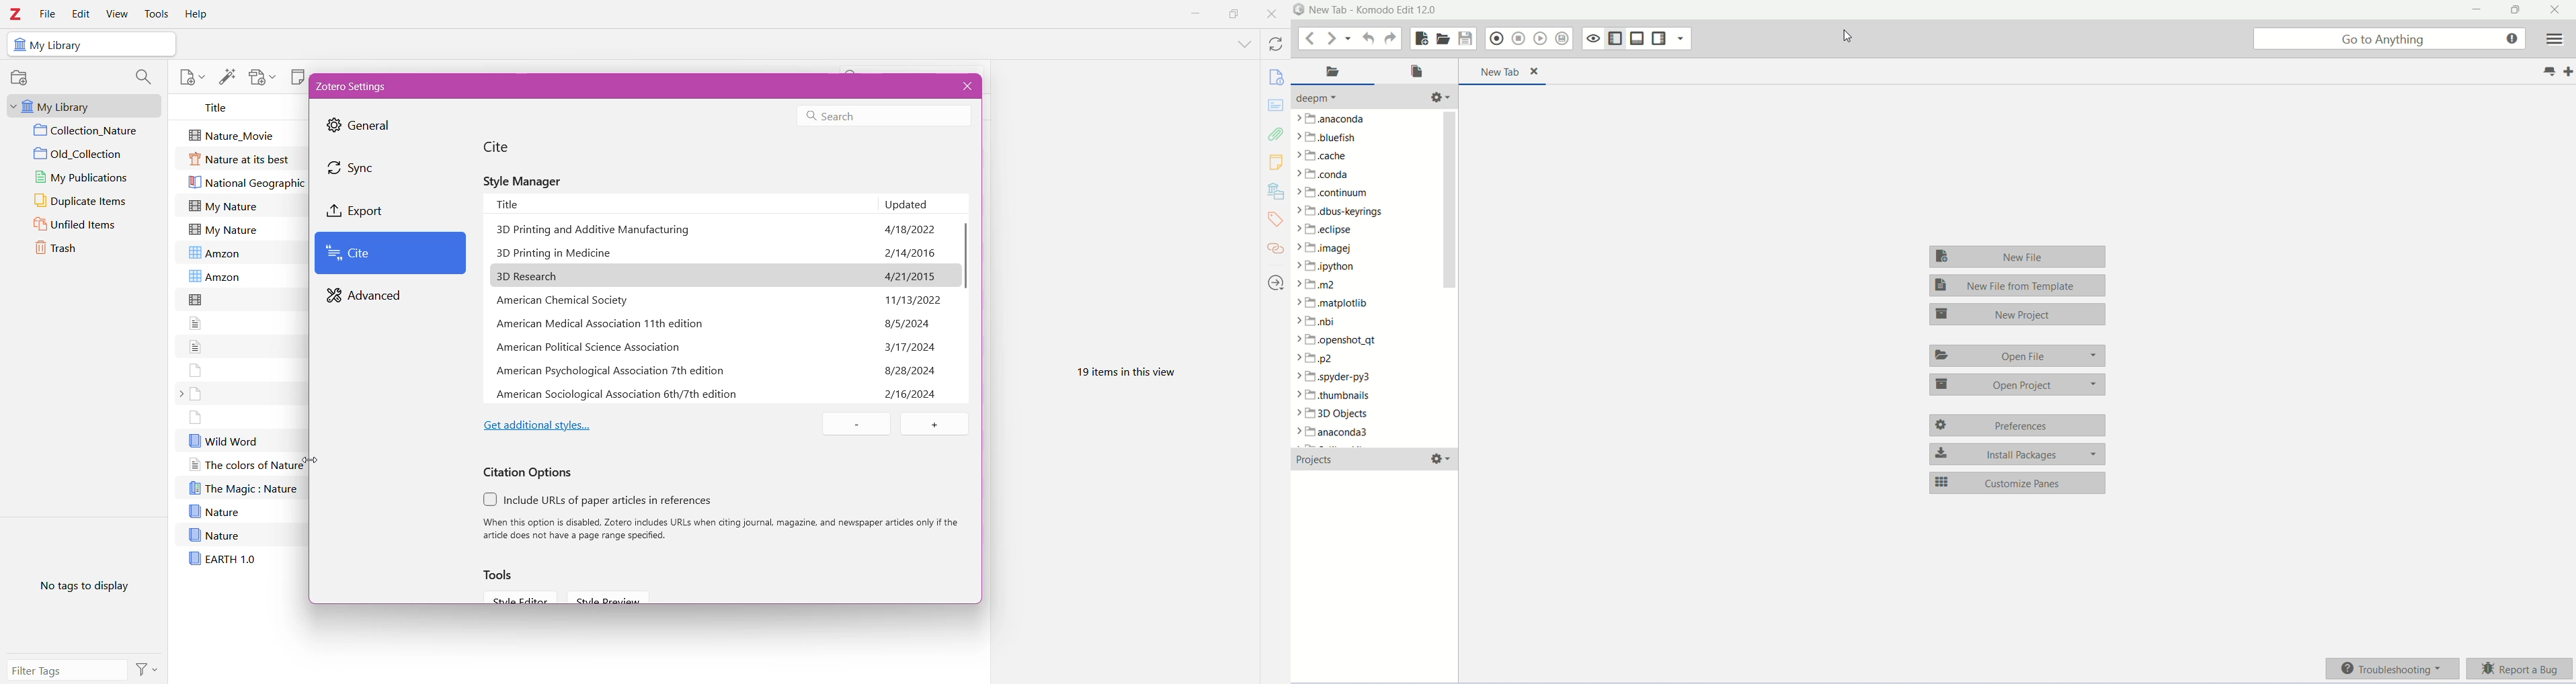  What do you see at coordinates (1330, 268) in the screenshot?
I see `ipython` at bounding box center [1330, 268].